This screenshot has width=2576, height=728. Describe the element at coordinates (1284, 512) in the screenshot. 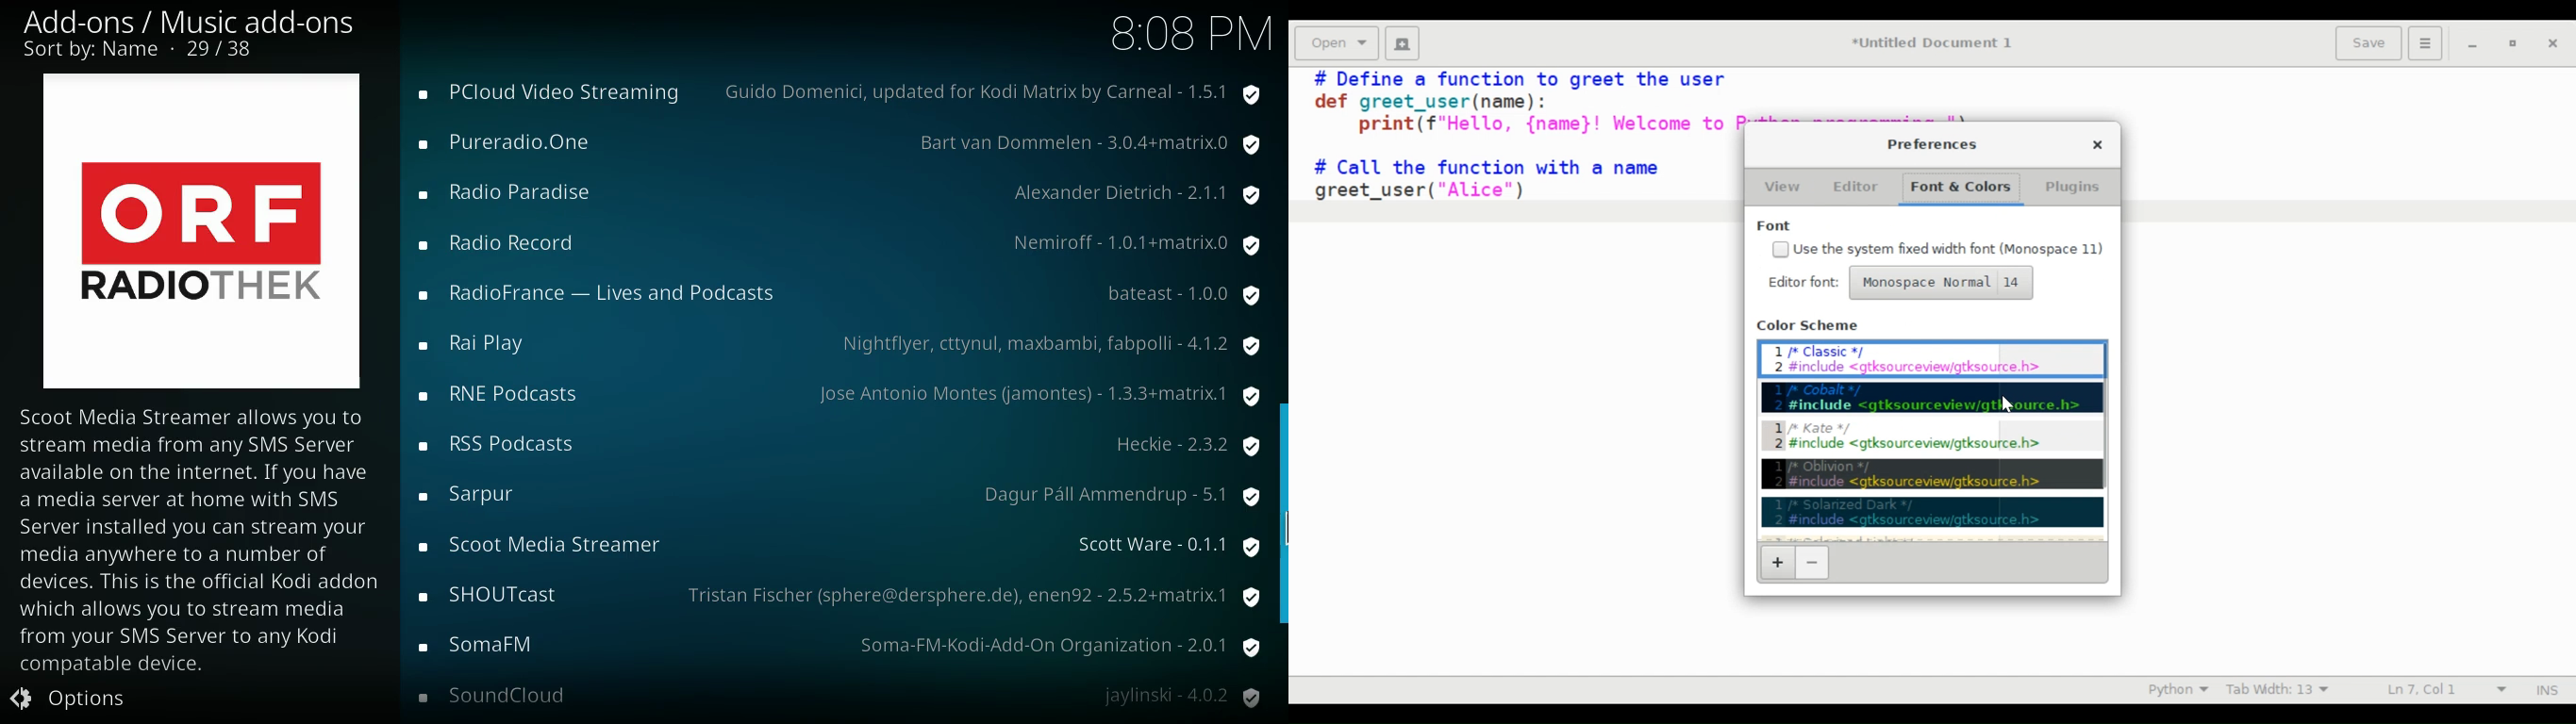

I see `scroll bar` at that location.